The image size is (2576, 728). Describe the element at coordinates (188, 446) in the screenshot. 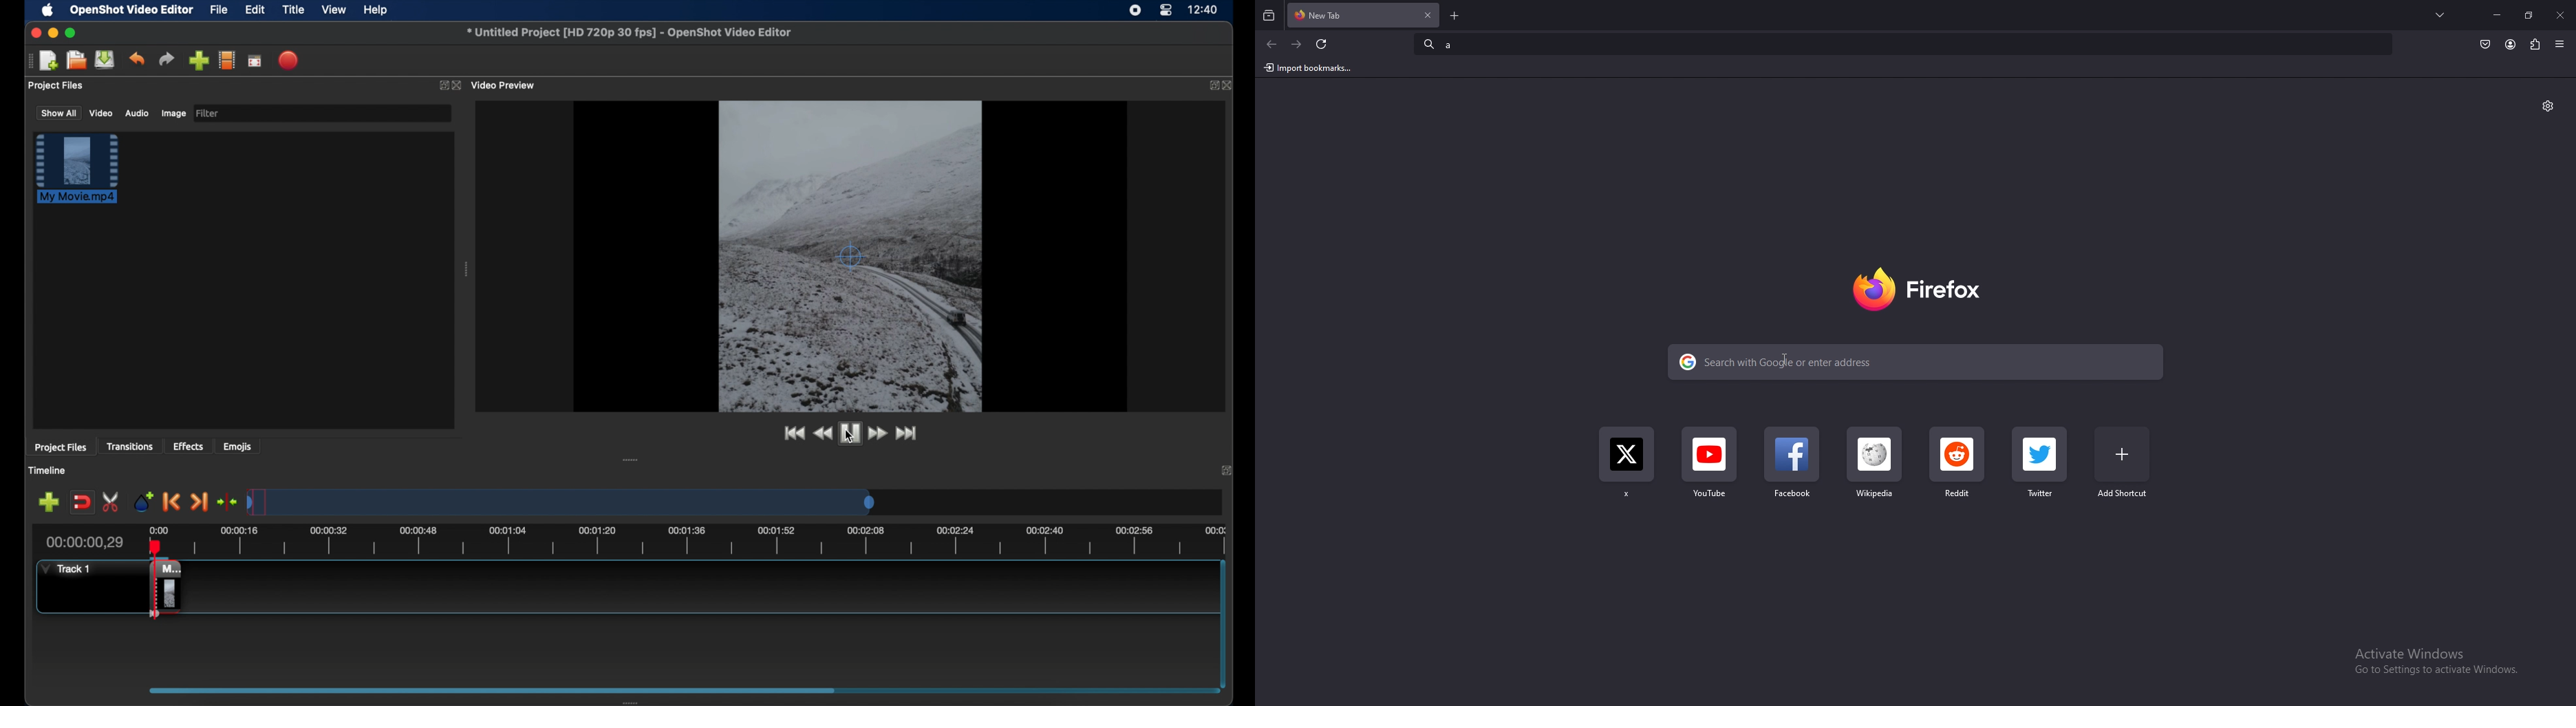

I see `effects` at that location.